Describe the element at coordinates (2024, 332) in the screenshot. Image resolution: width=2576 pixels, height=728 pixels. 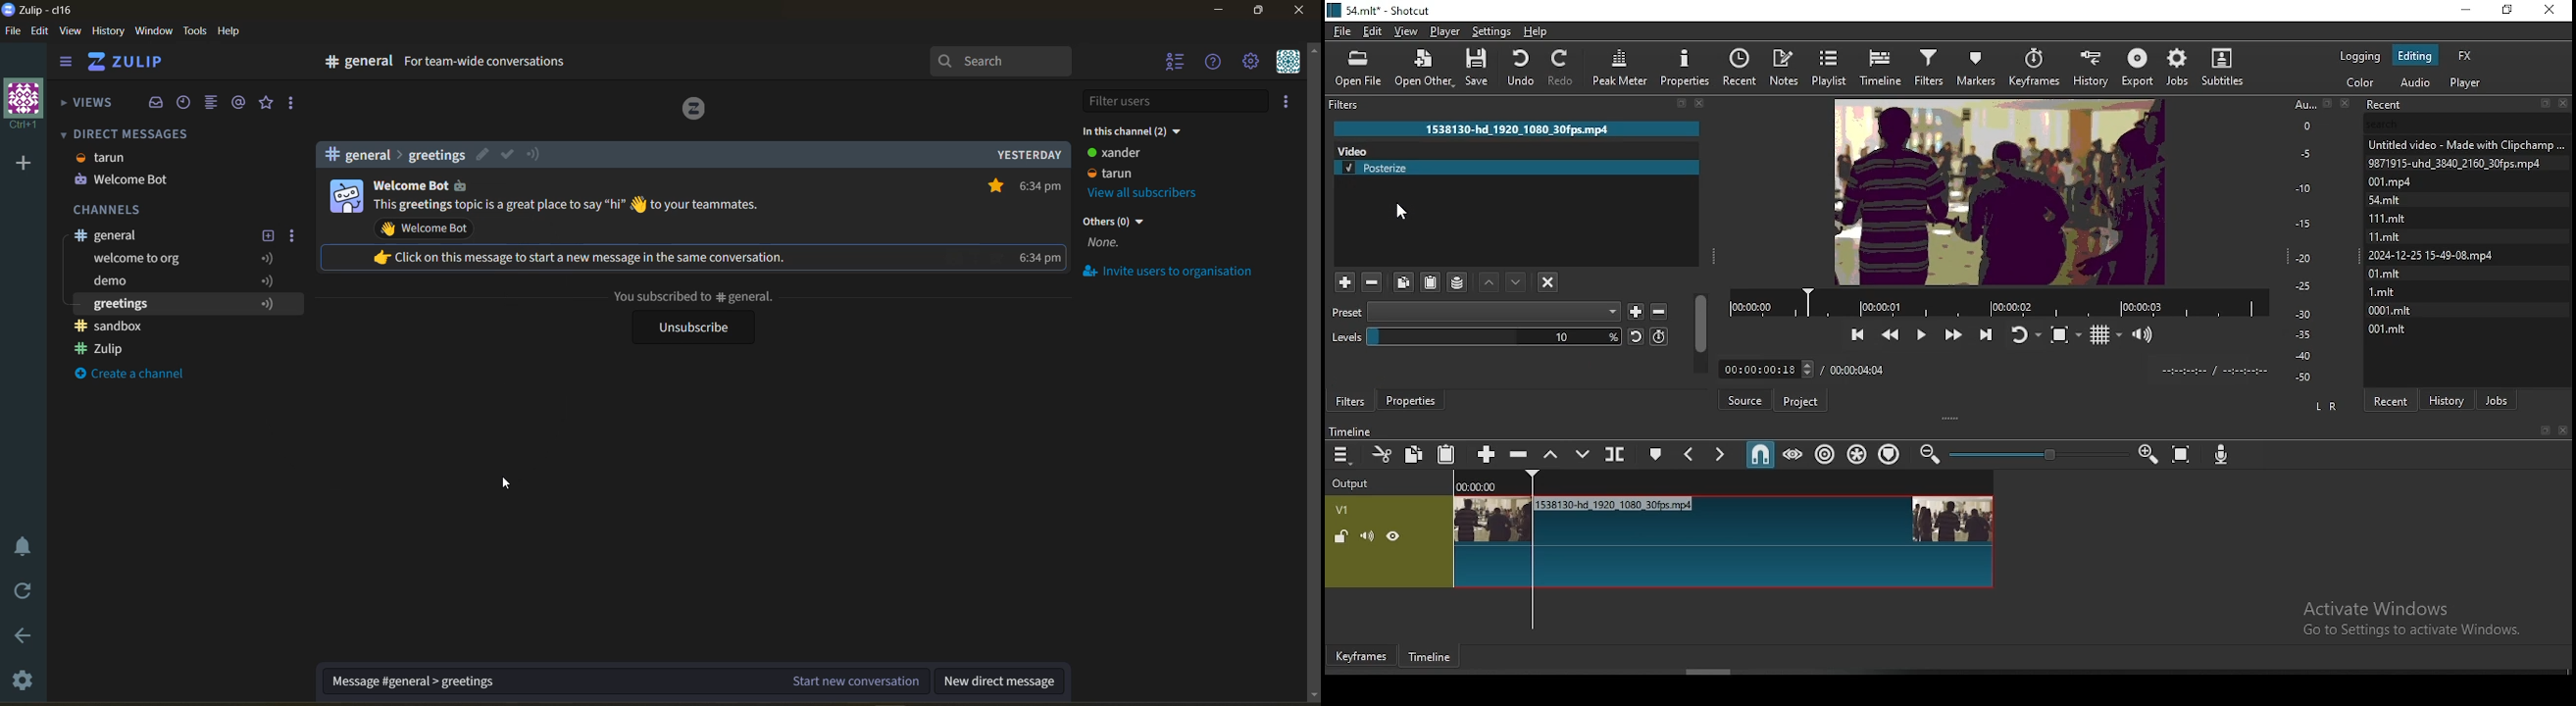
I see `toggle player looping` at that location.